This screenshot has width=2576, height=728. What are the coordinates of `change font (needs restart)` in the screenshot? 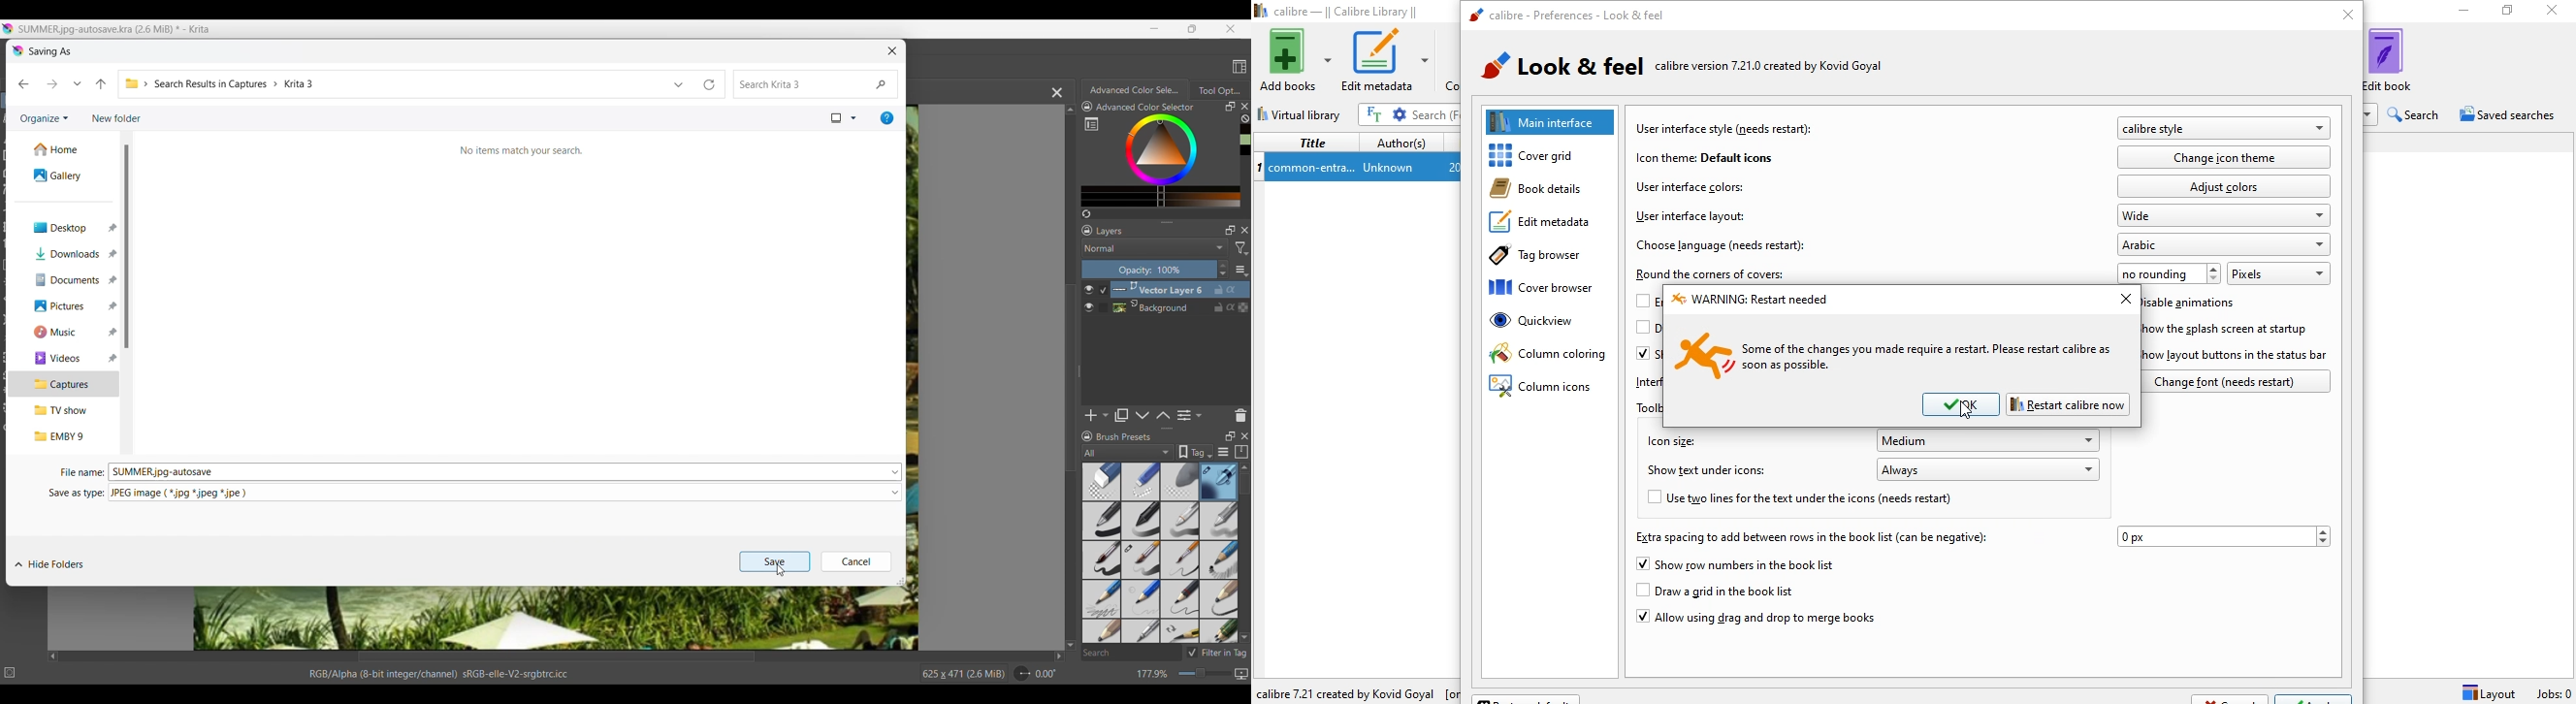 It's located at (2240, 381).